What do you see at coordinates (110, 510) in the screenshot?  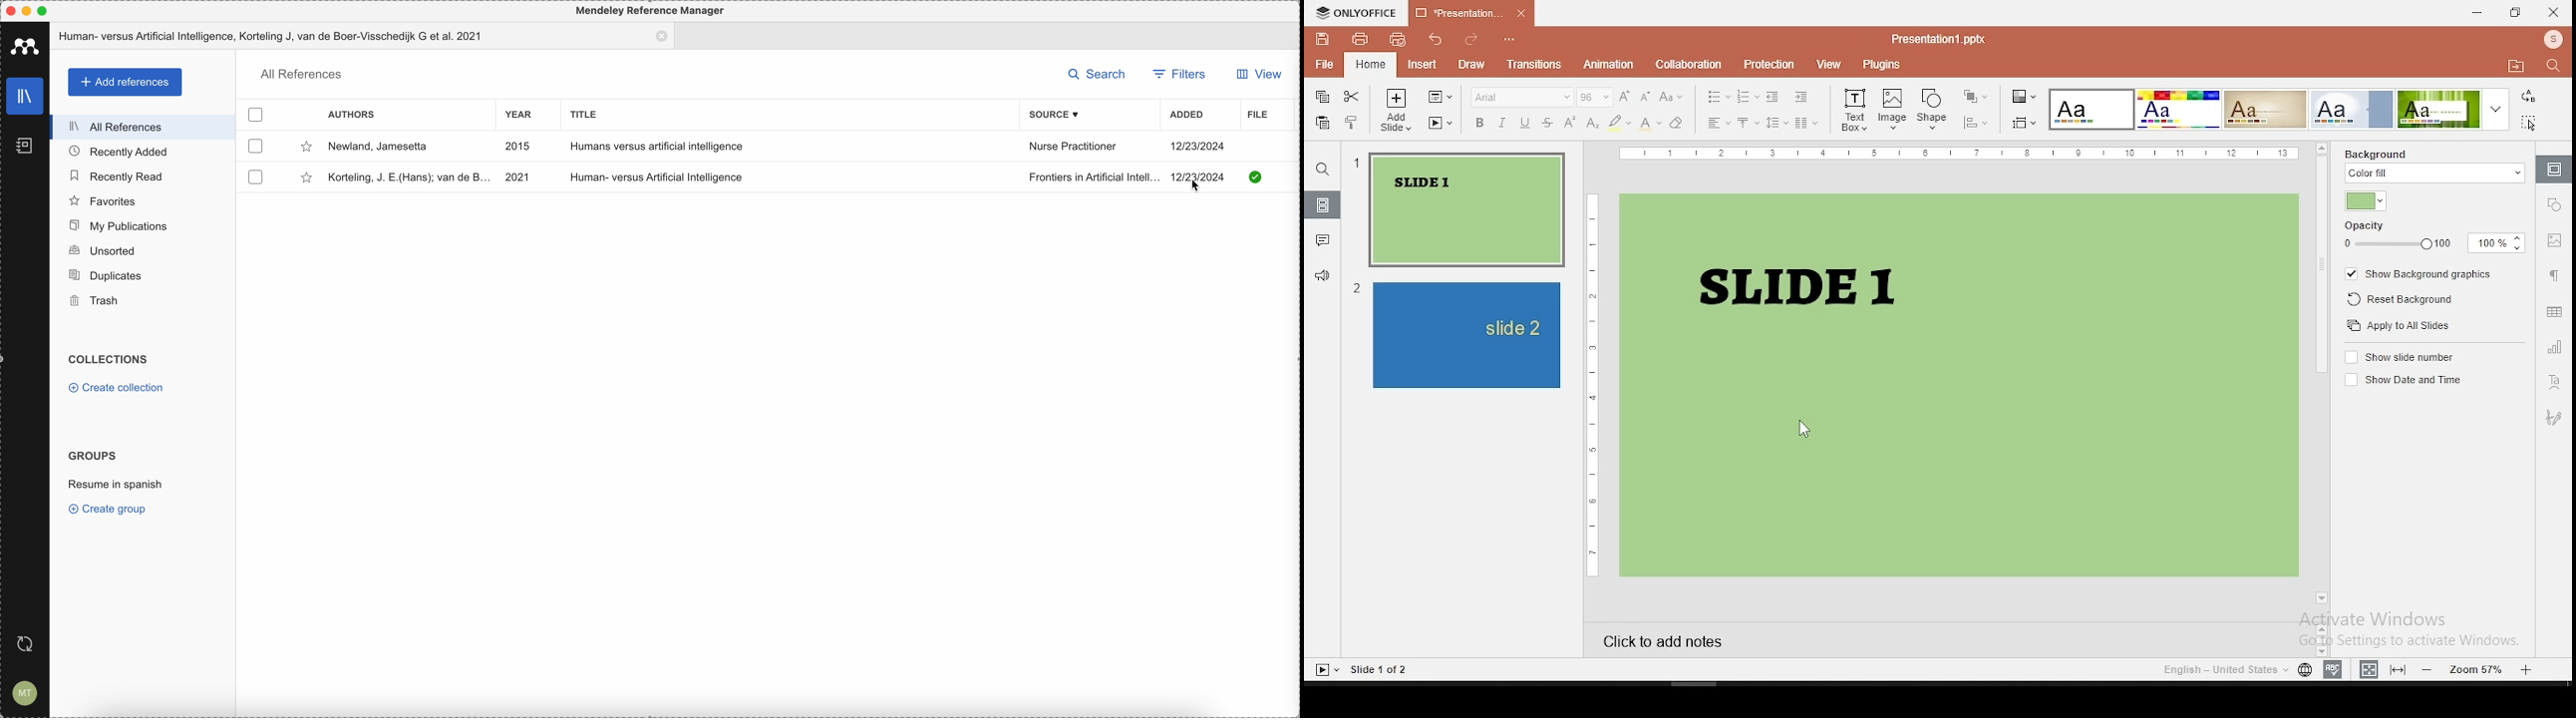 I see `create group` at bounding box center [110, 510].